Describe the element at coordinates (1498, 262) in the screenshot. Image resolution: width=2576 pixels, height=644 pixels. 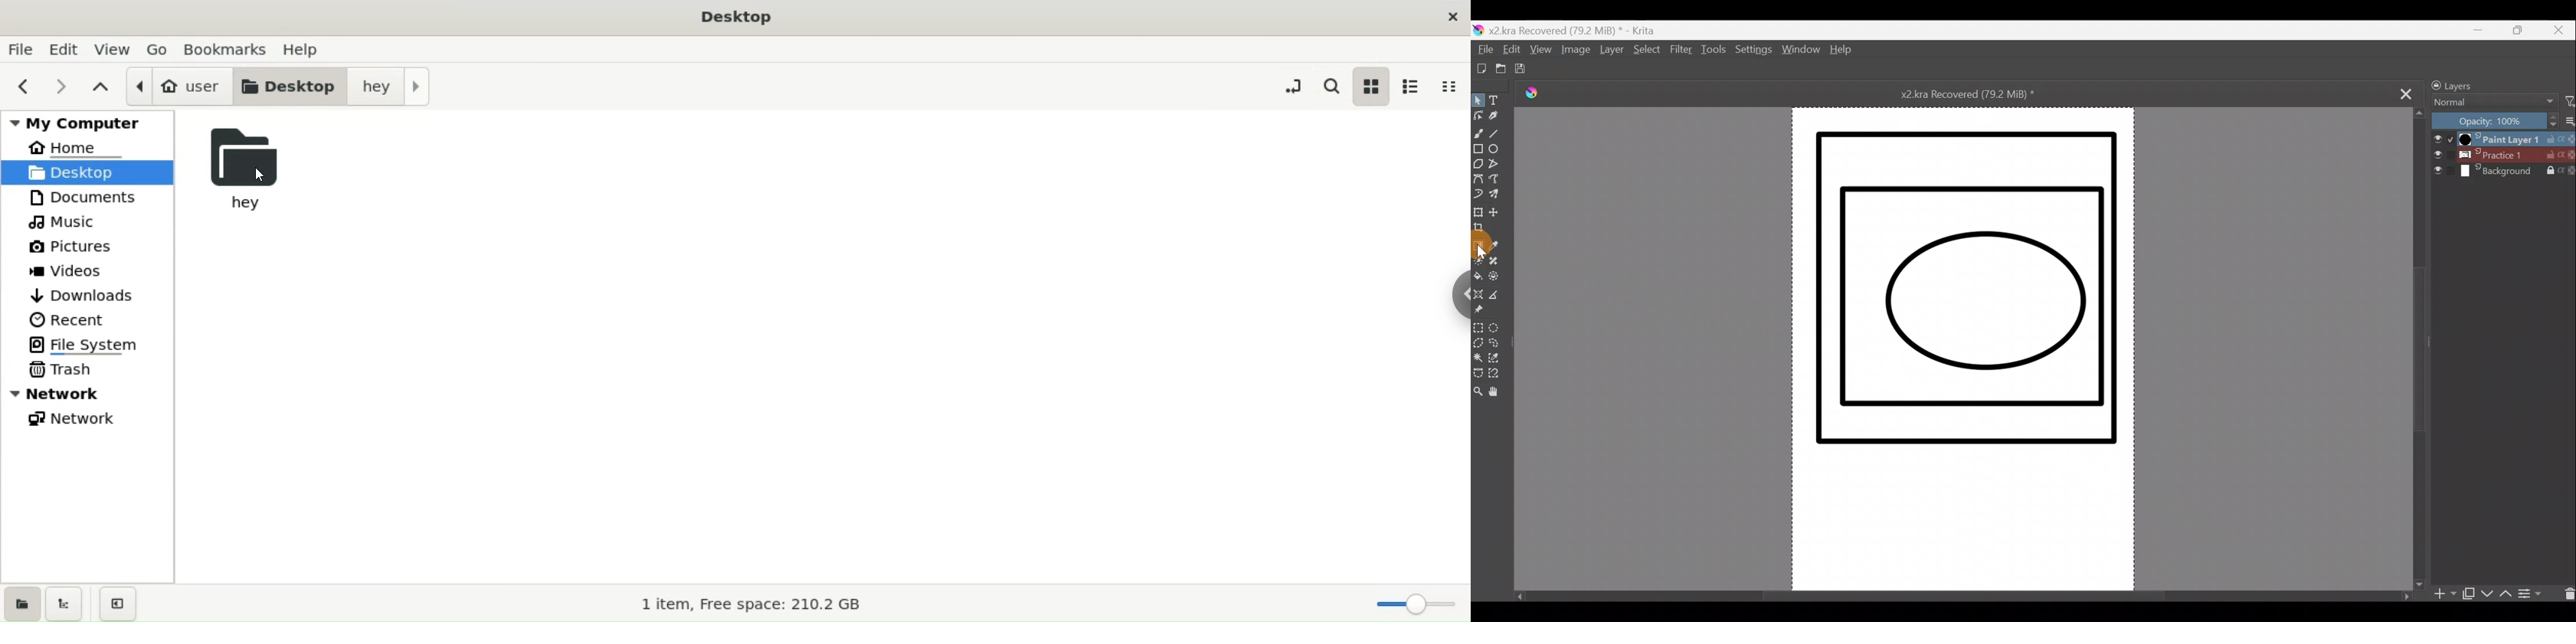
I see `Smart patch tool` at that location.